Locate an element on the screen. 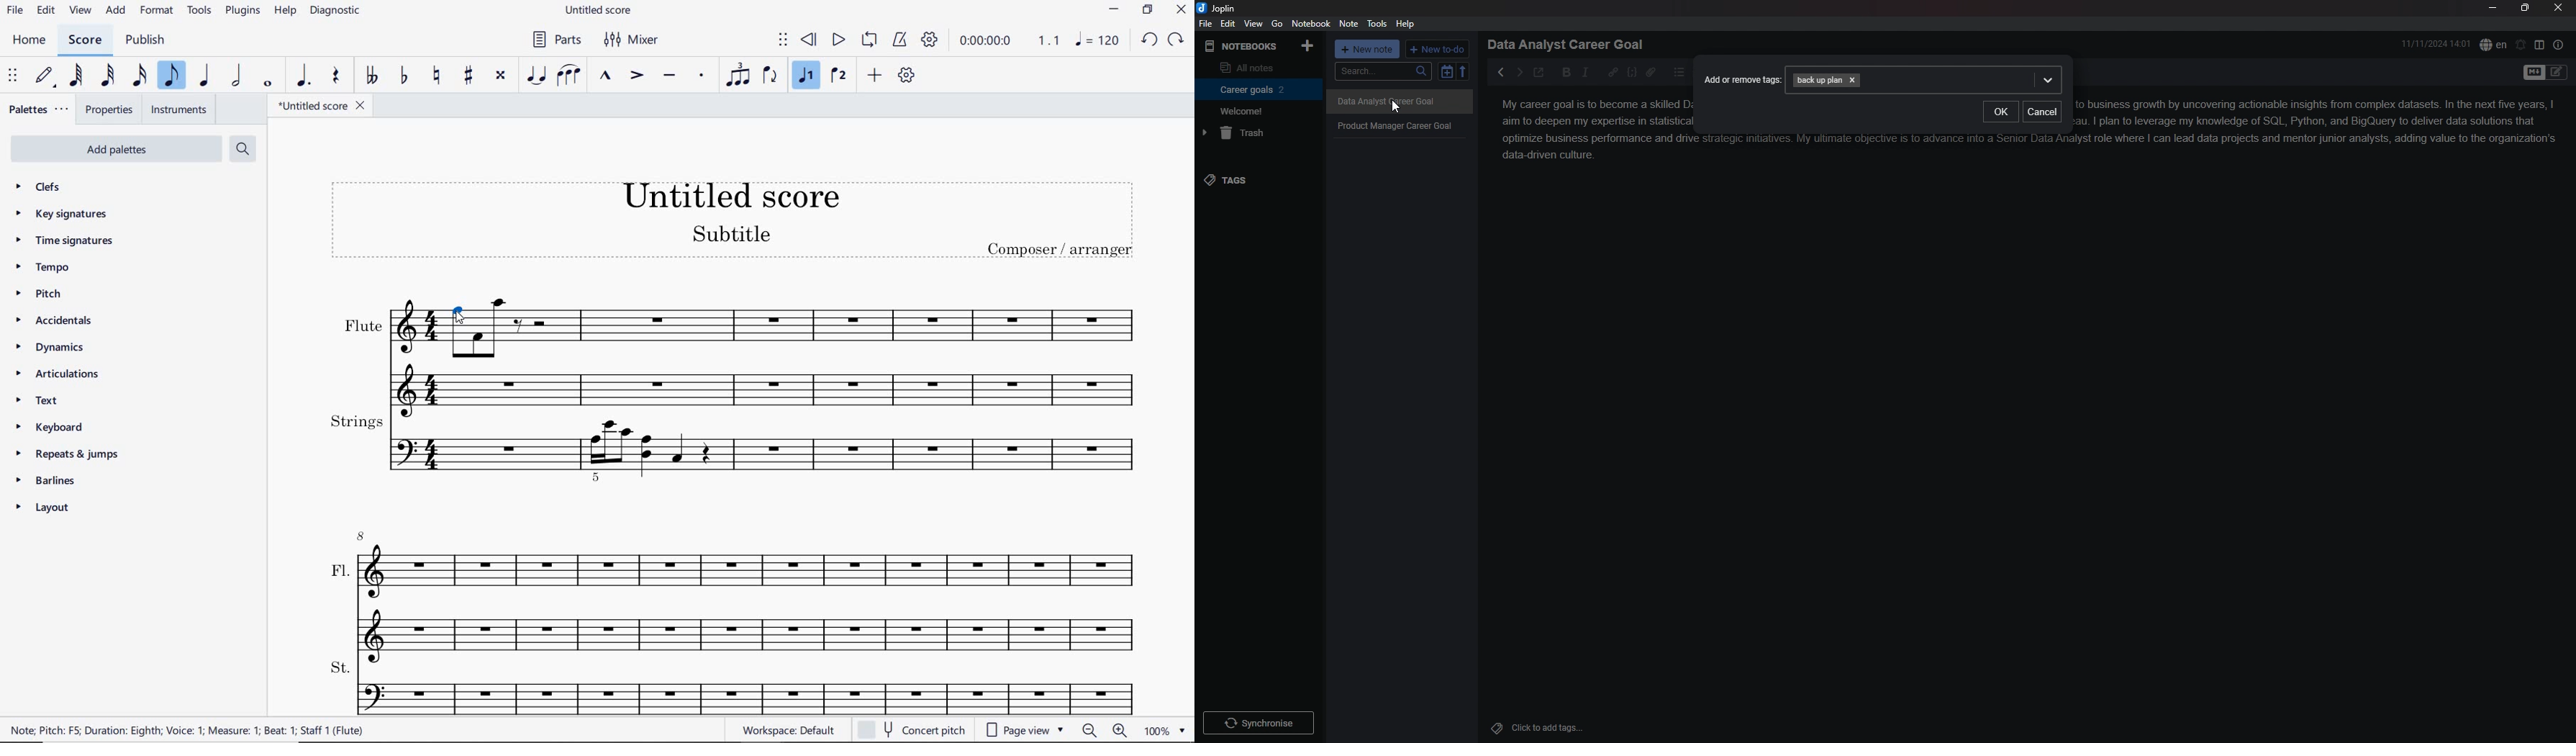 The image size is (2576, 756). PLAY is located at coordinates (839, 39).